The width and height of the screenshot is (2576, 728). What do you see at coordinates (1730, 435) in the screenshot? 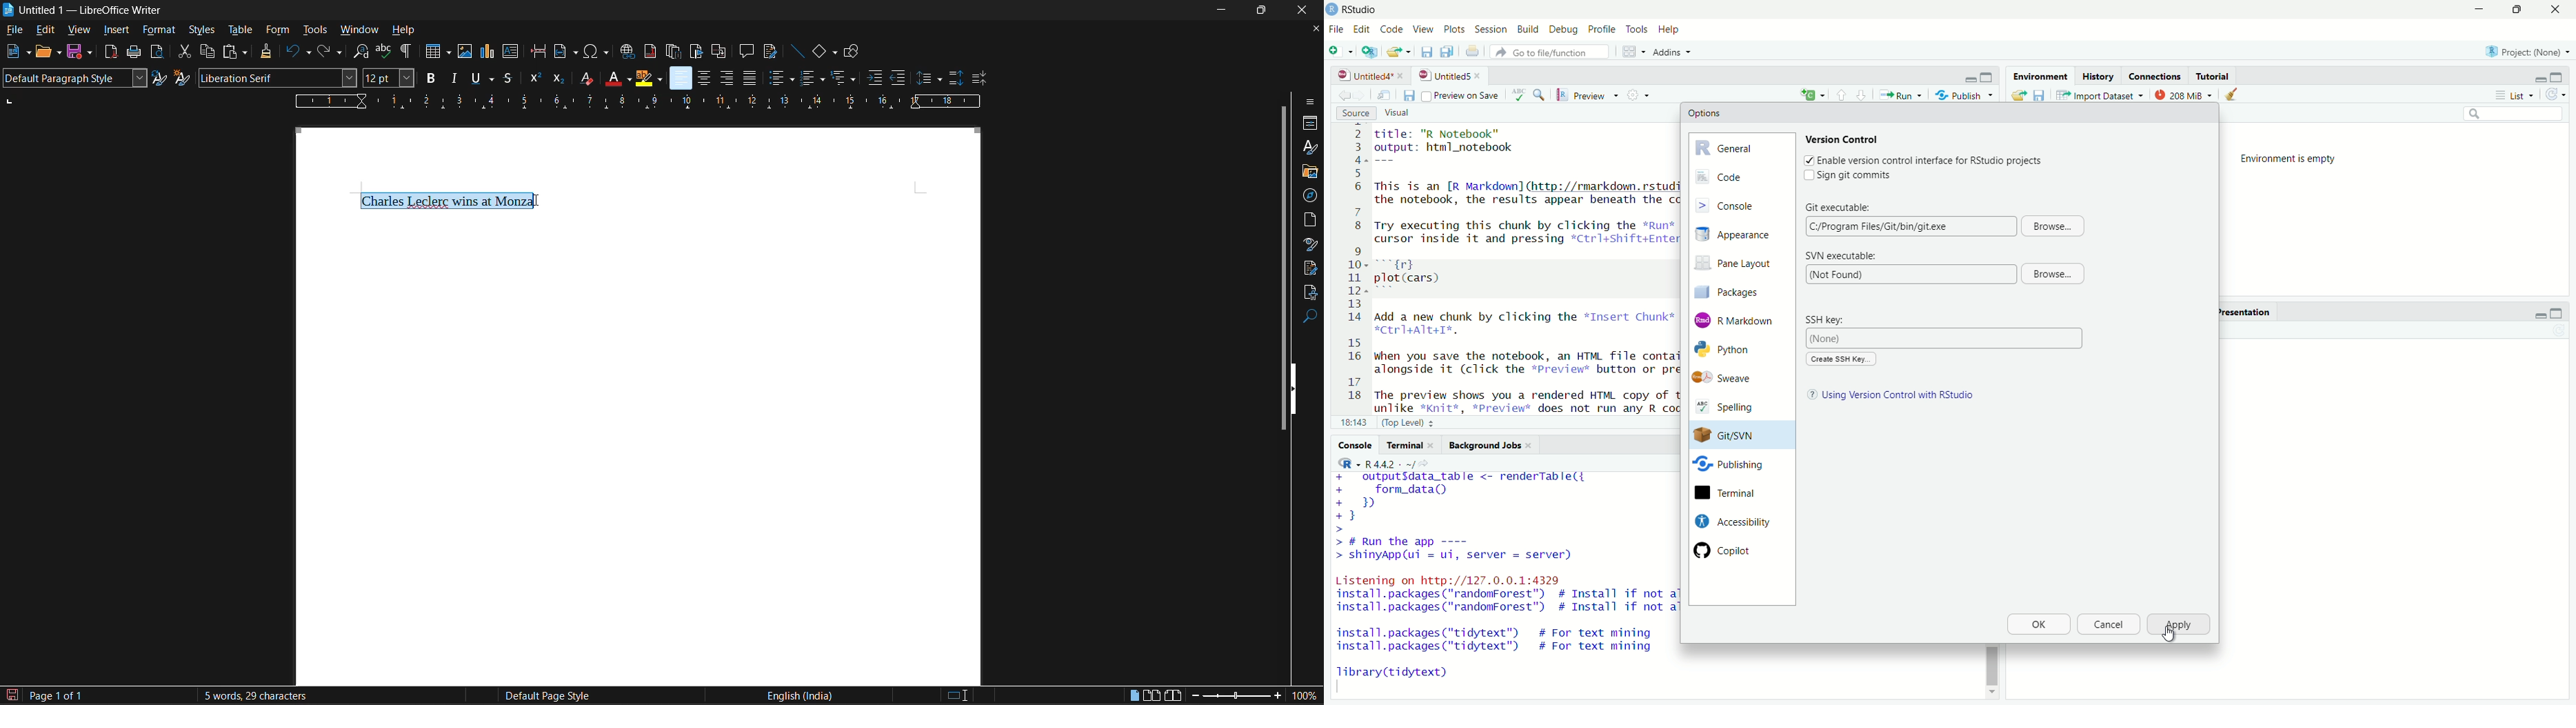
I see `Git/SVN` at bounding box center [1730, 435].